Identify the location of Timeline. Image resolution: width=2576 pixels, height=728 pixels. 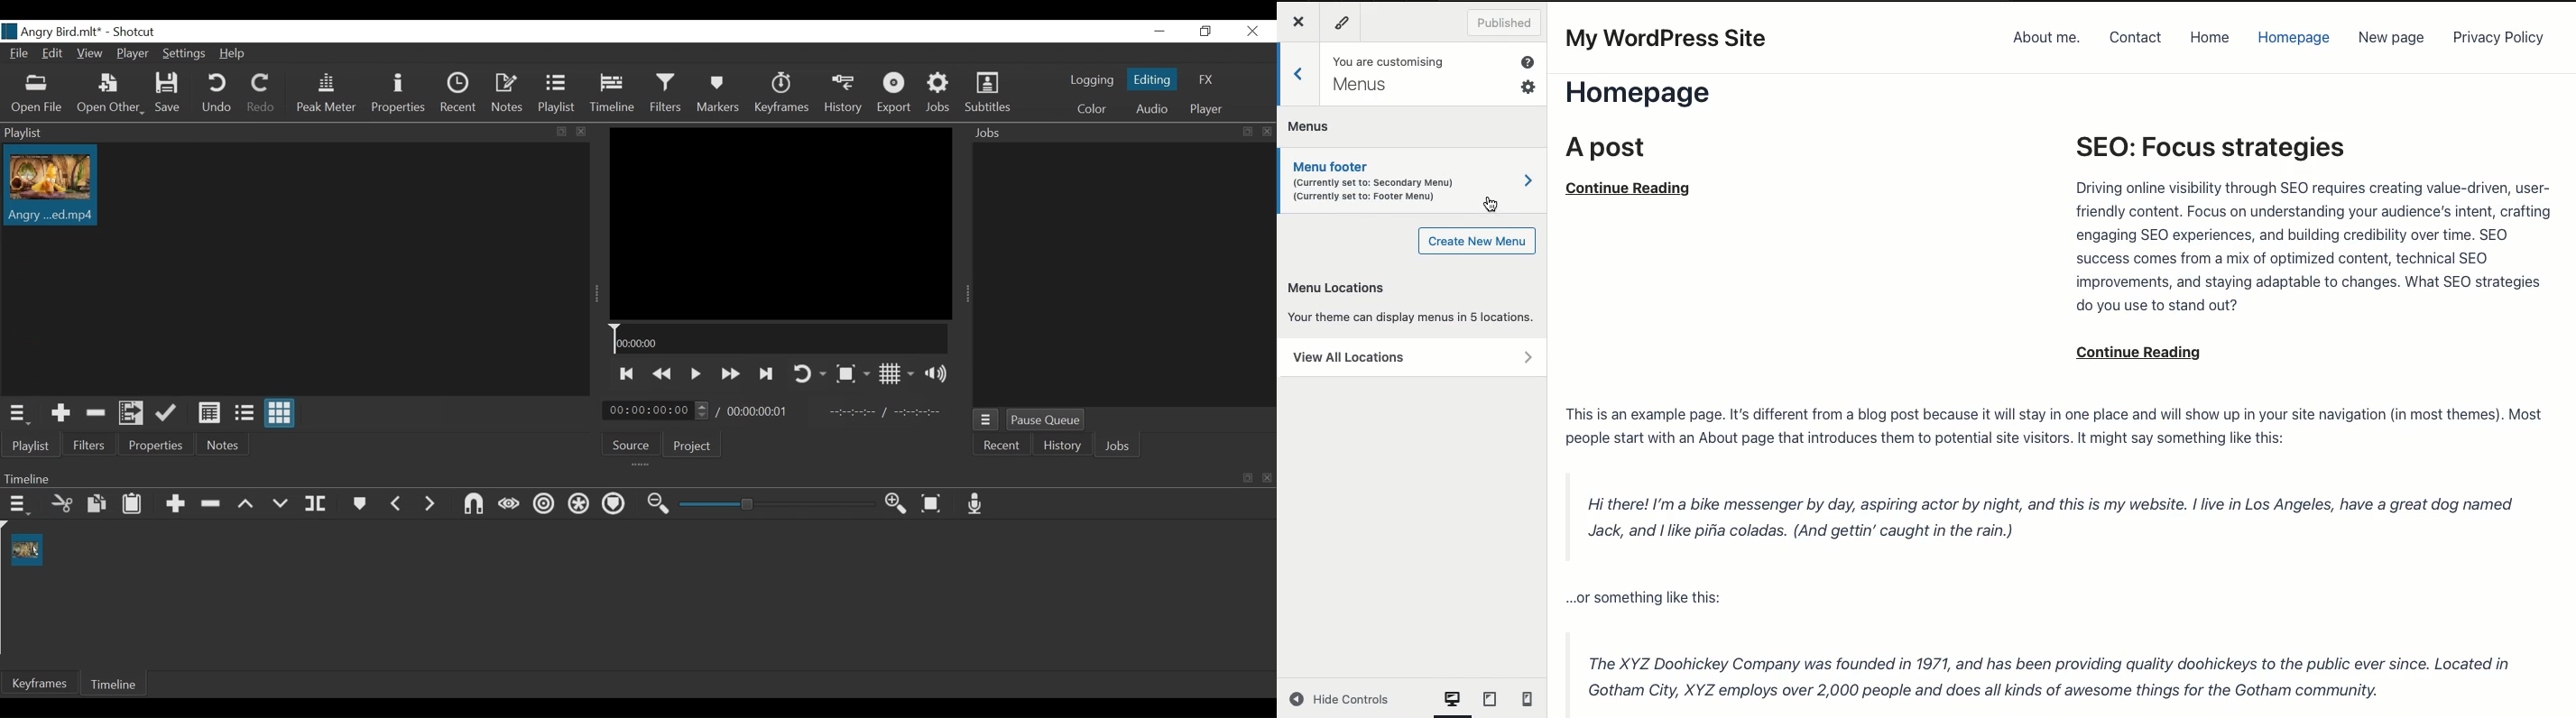
(612, 93).